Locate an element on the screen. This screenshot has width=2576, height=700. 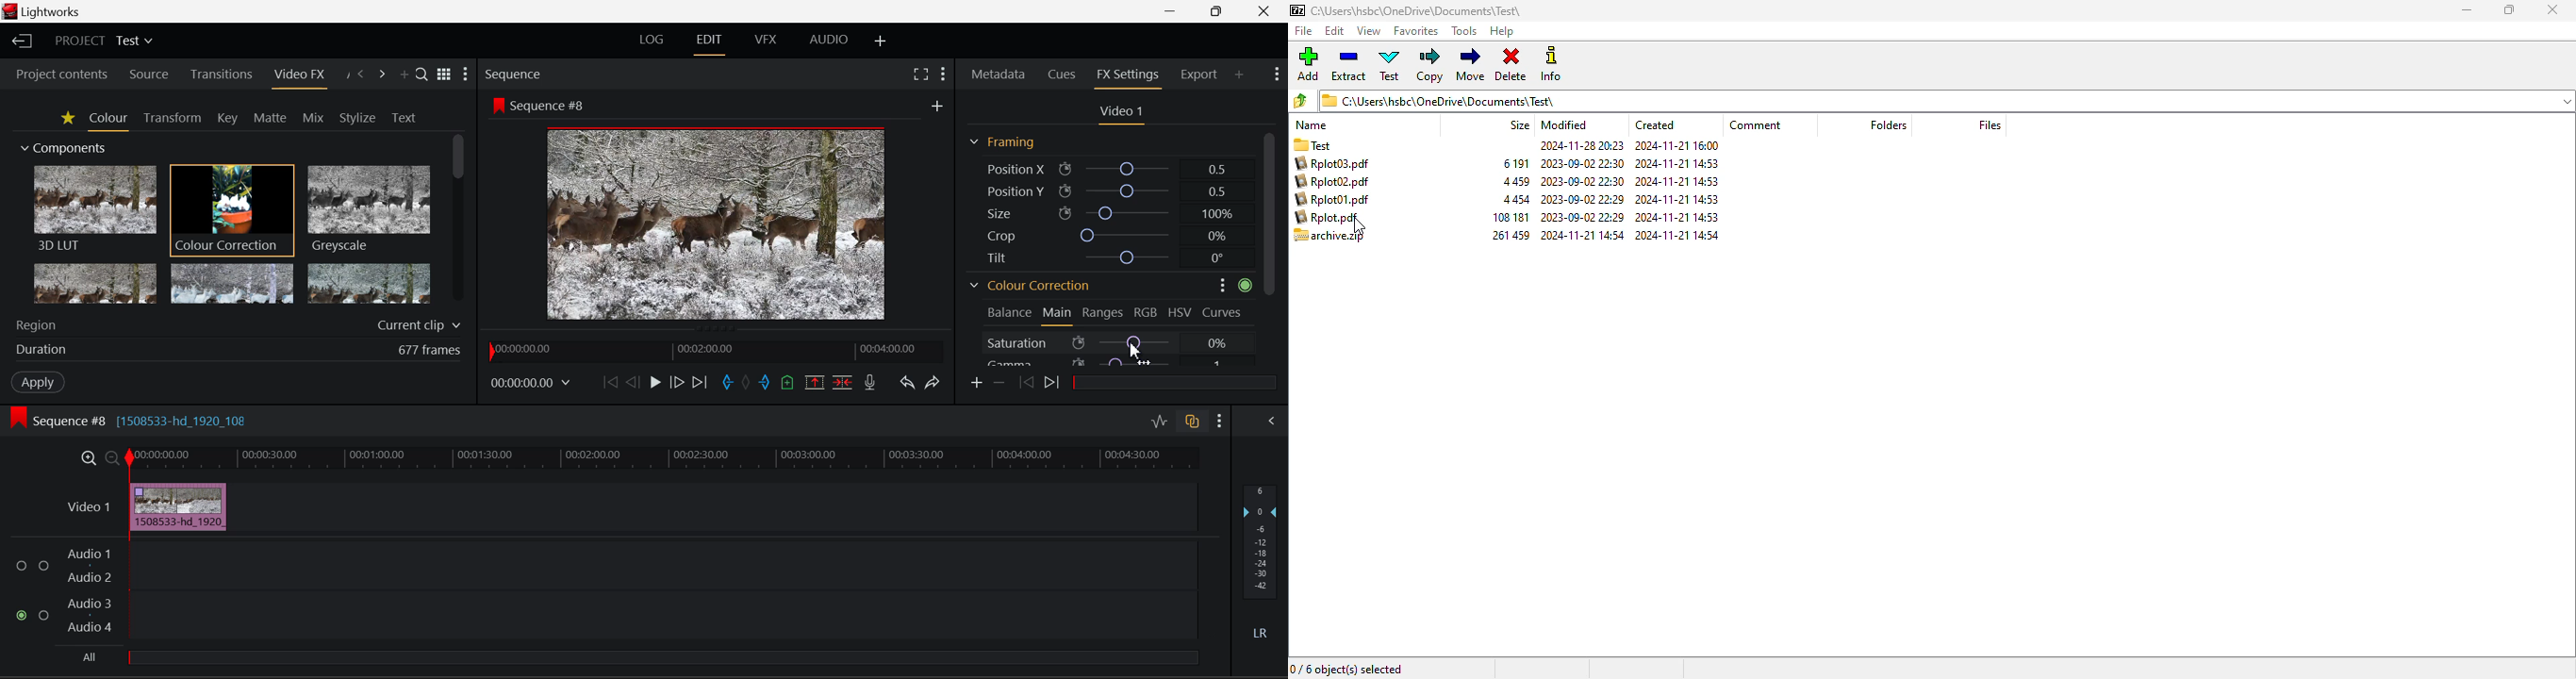
Video Layer is located at coordinates (89, 507).